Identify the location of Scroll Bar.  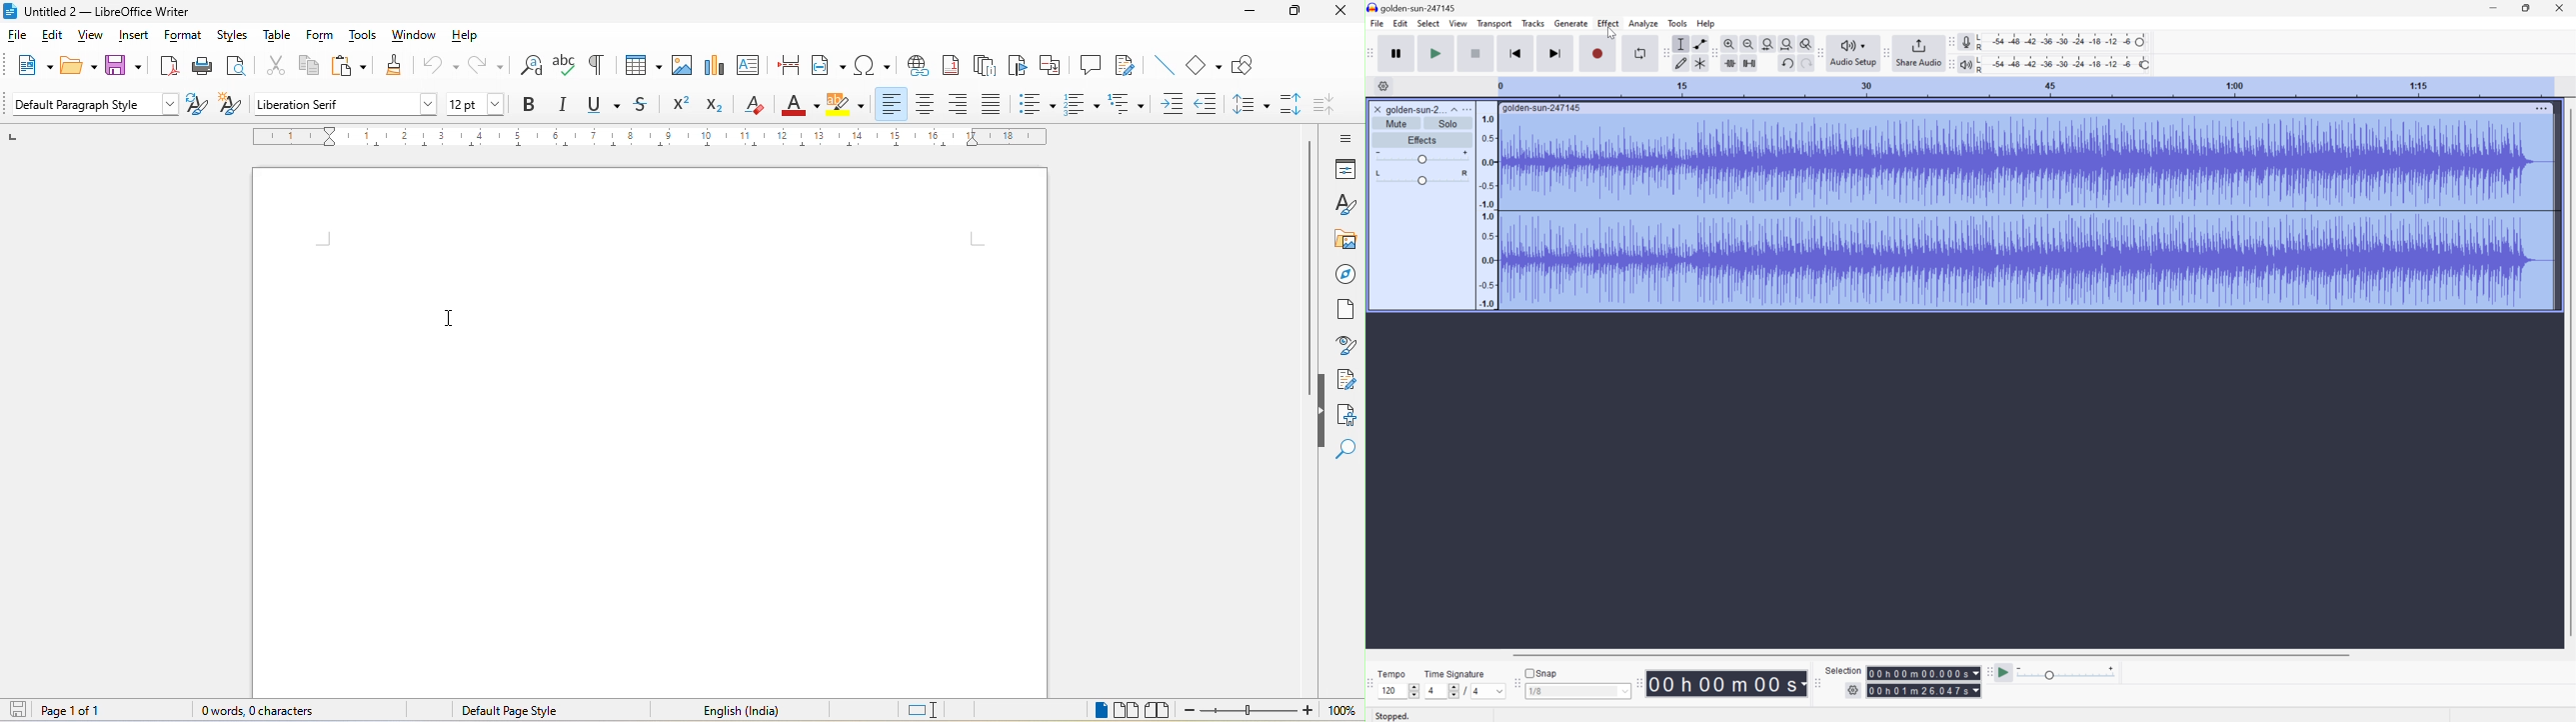
(2569, 371).